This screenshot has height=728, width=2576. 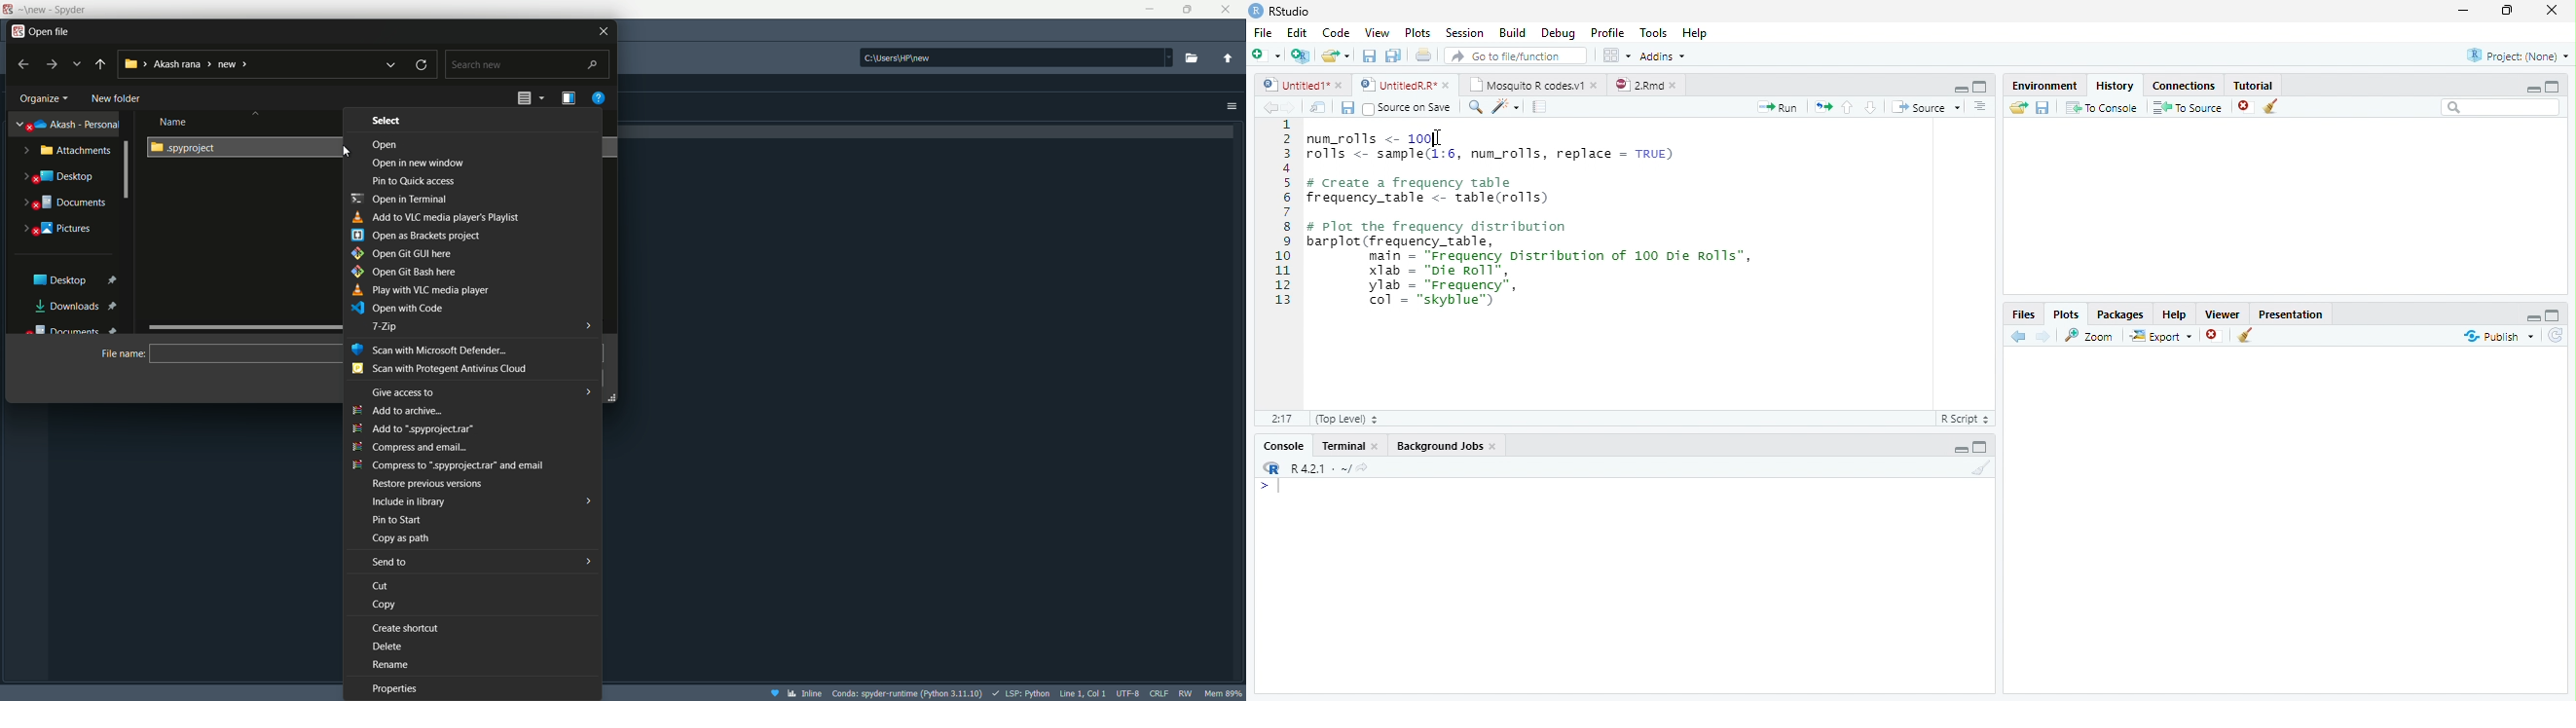 I want to click on Open git gui here, so click(x=406, y=253).